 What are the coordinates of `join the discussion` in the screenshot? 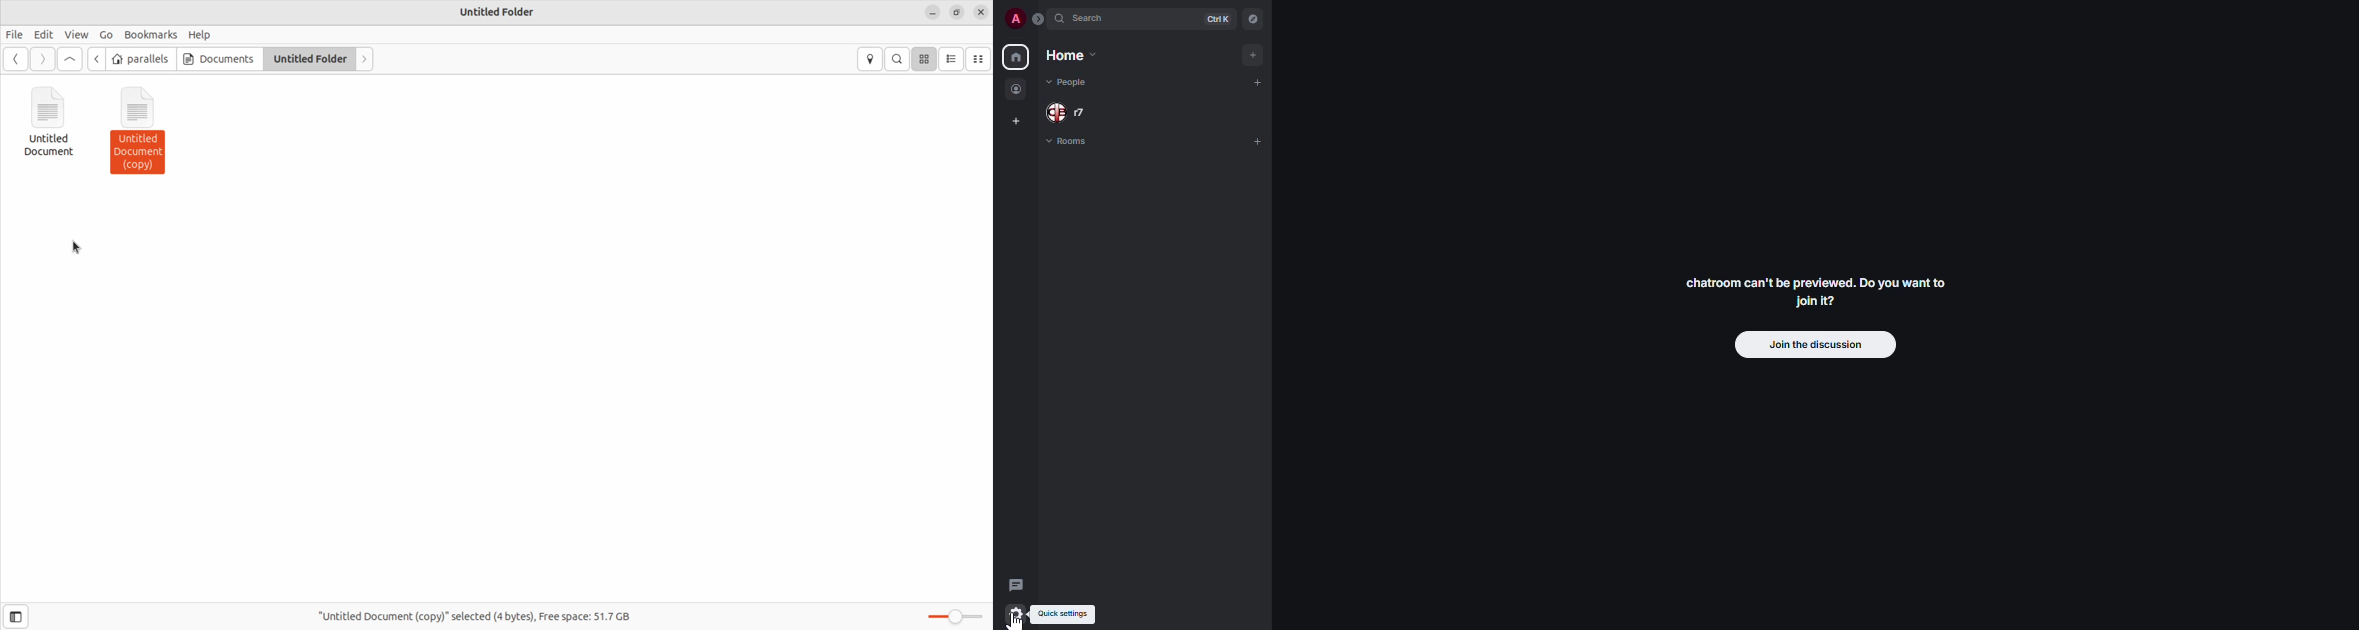 It's located at (1815, 345).